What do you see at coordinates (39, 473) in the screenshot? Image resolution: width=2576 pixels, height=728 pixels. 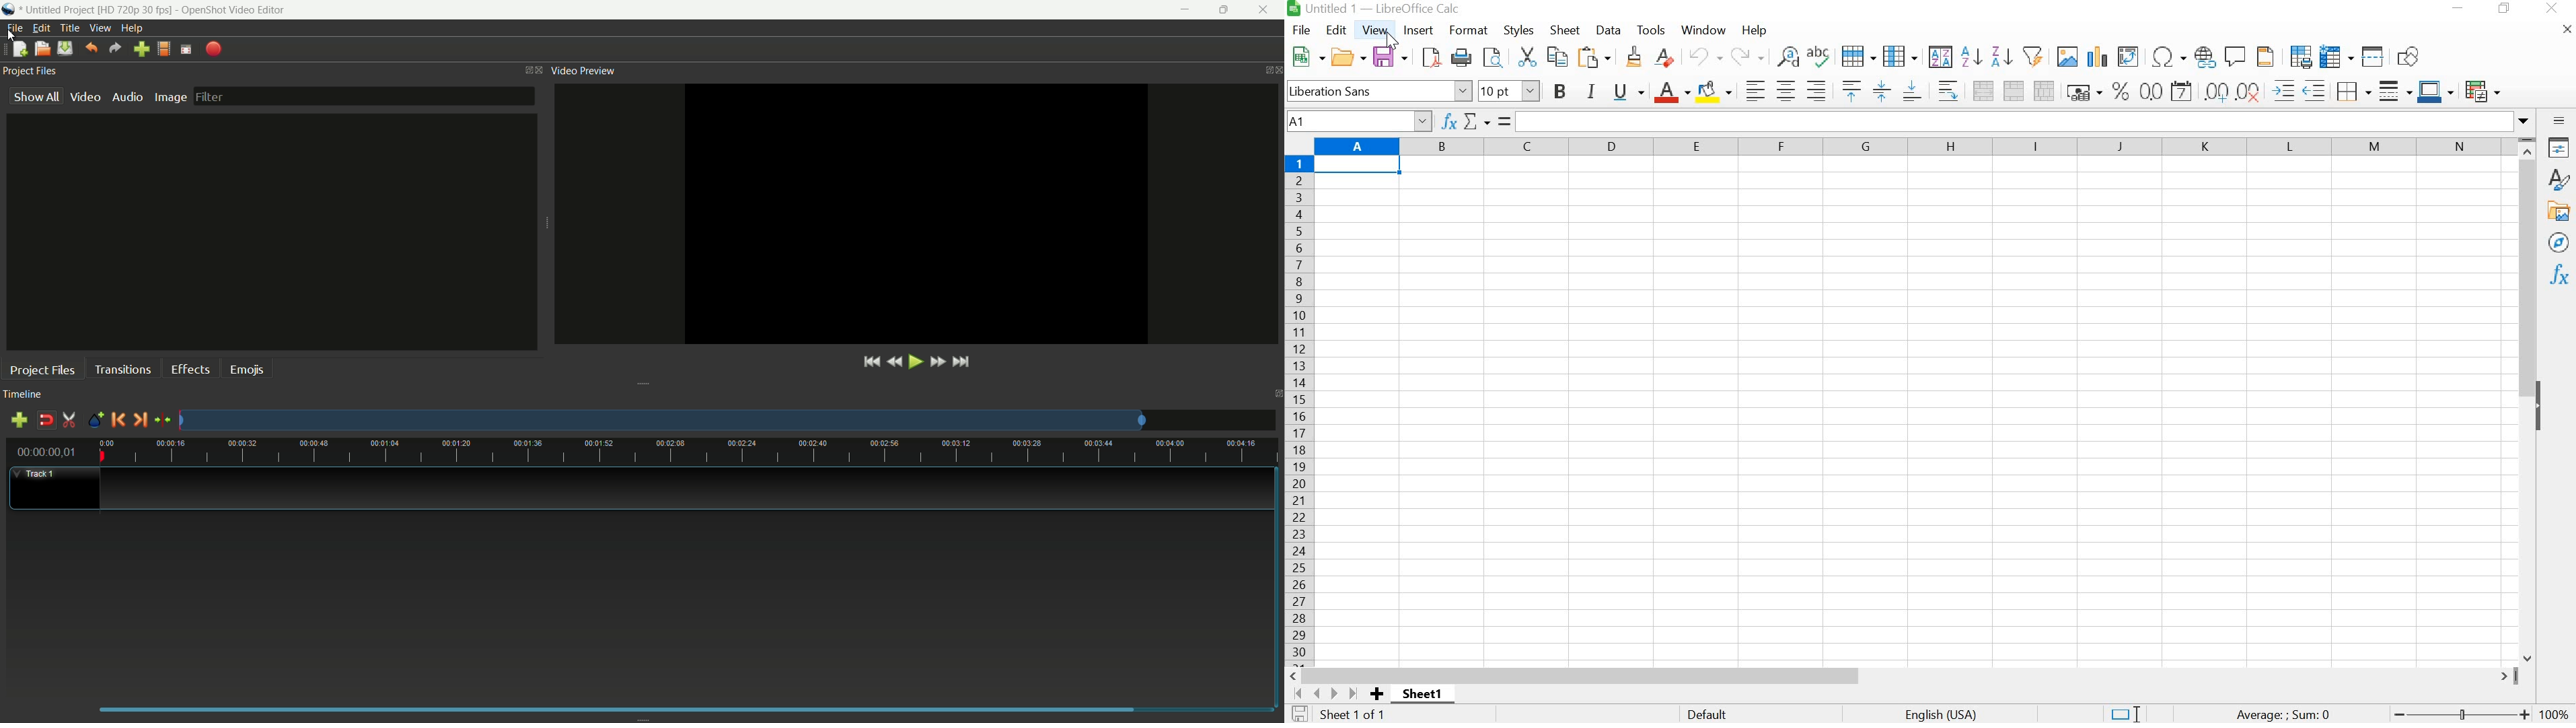 I see `track 1` at bounding box center [39, 473].